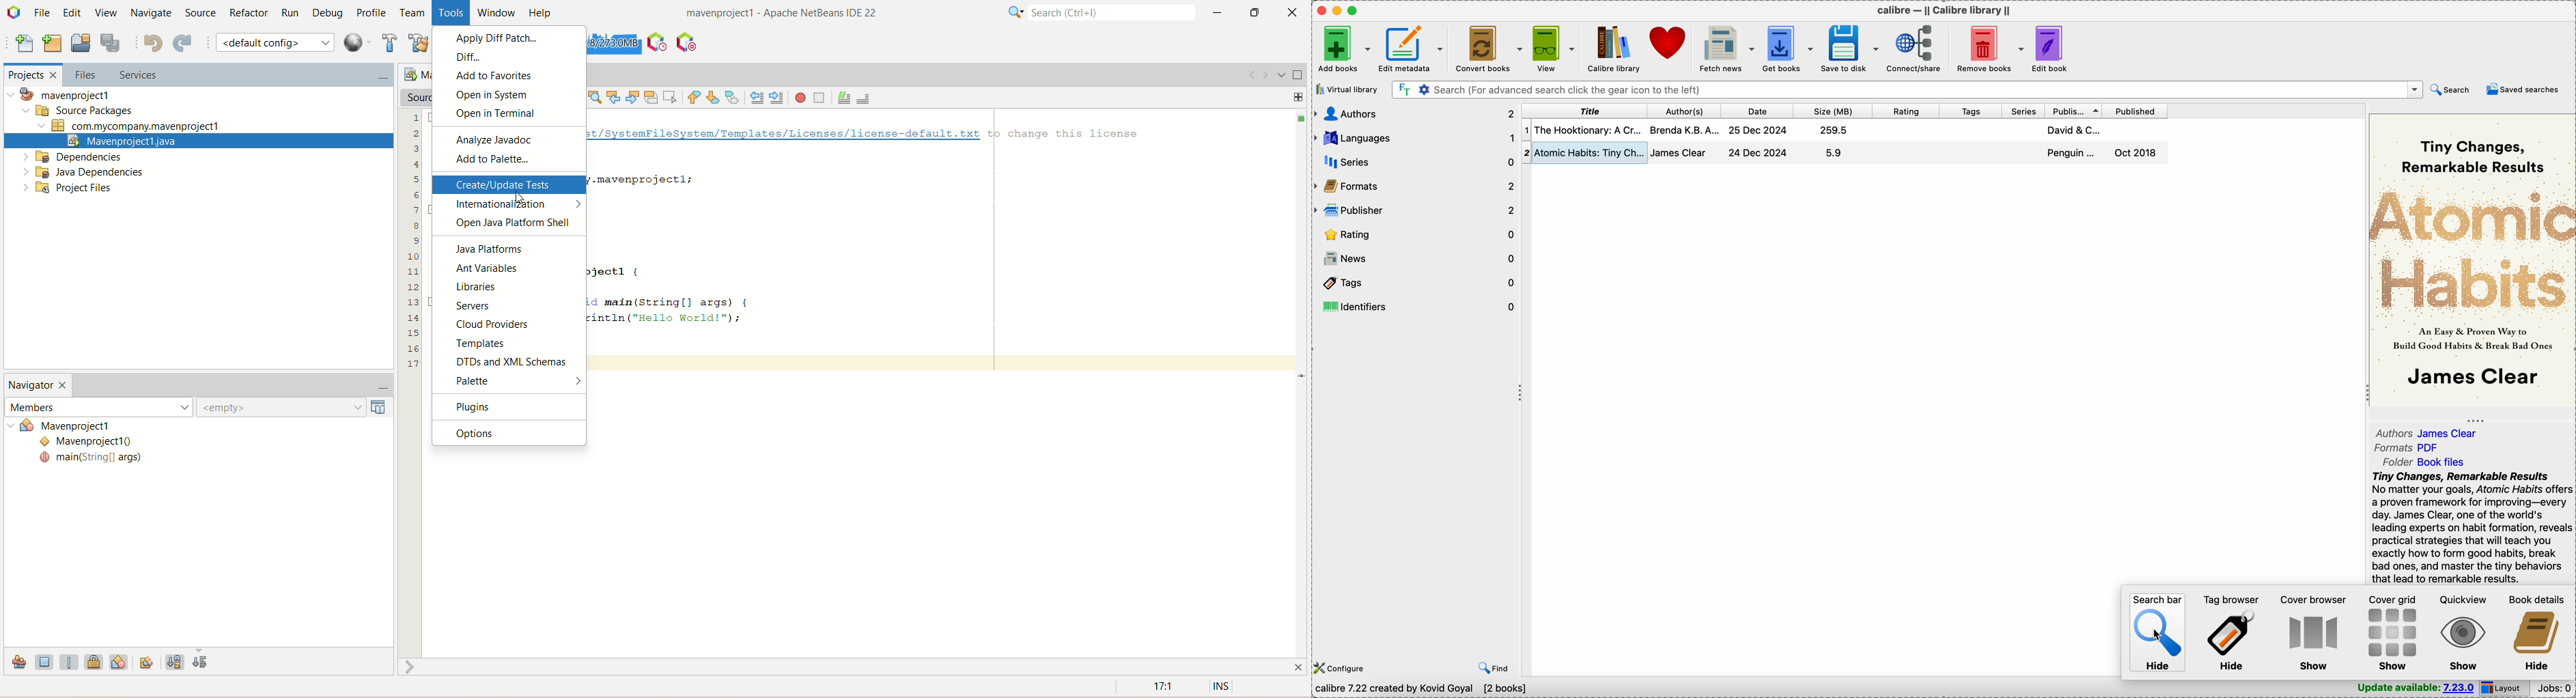 The height and width of the screenshot is (700, 2576). What do you see at coordinates (2424, 462) in the screenshot?
I see `folder book files` at bounding box center [2424, 462].